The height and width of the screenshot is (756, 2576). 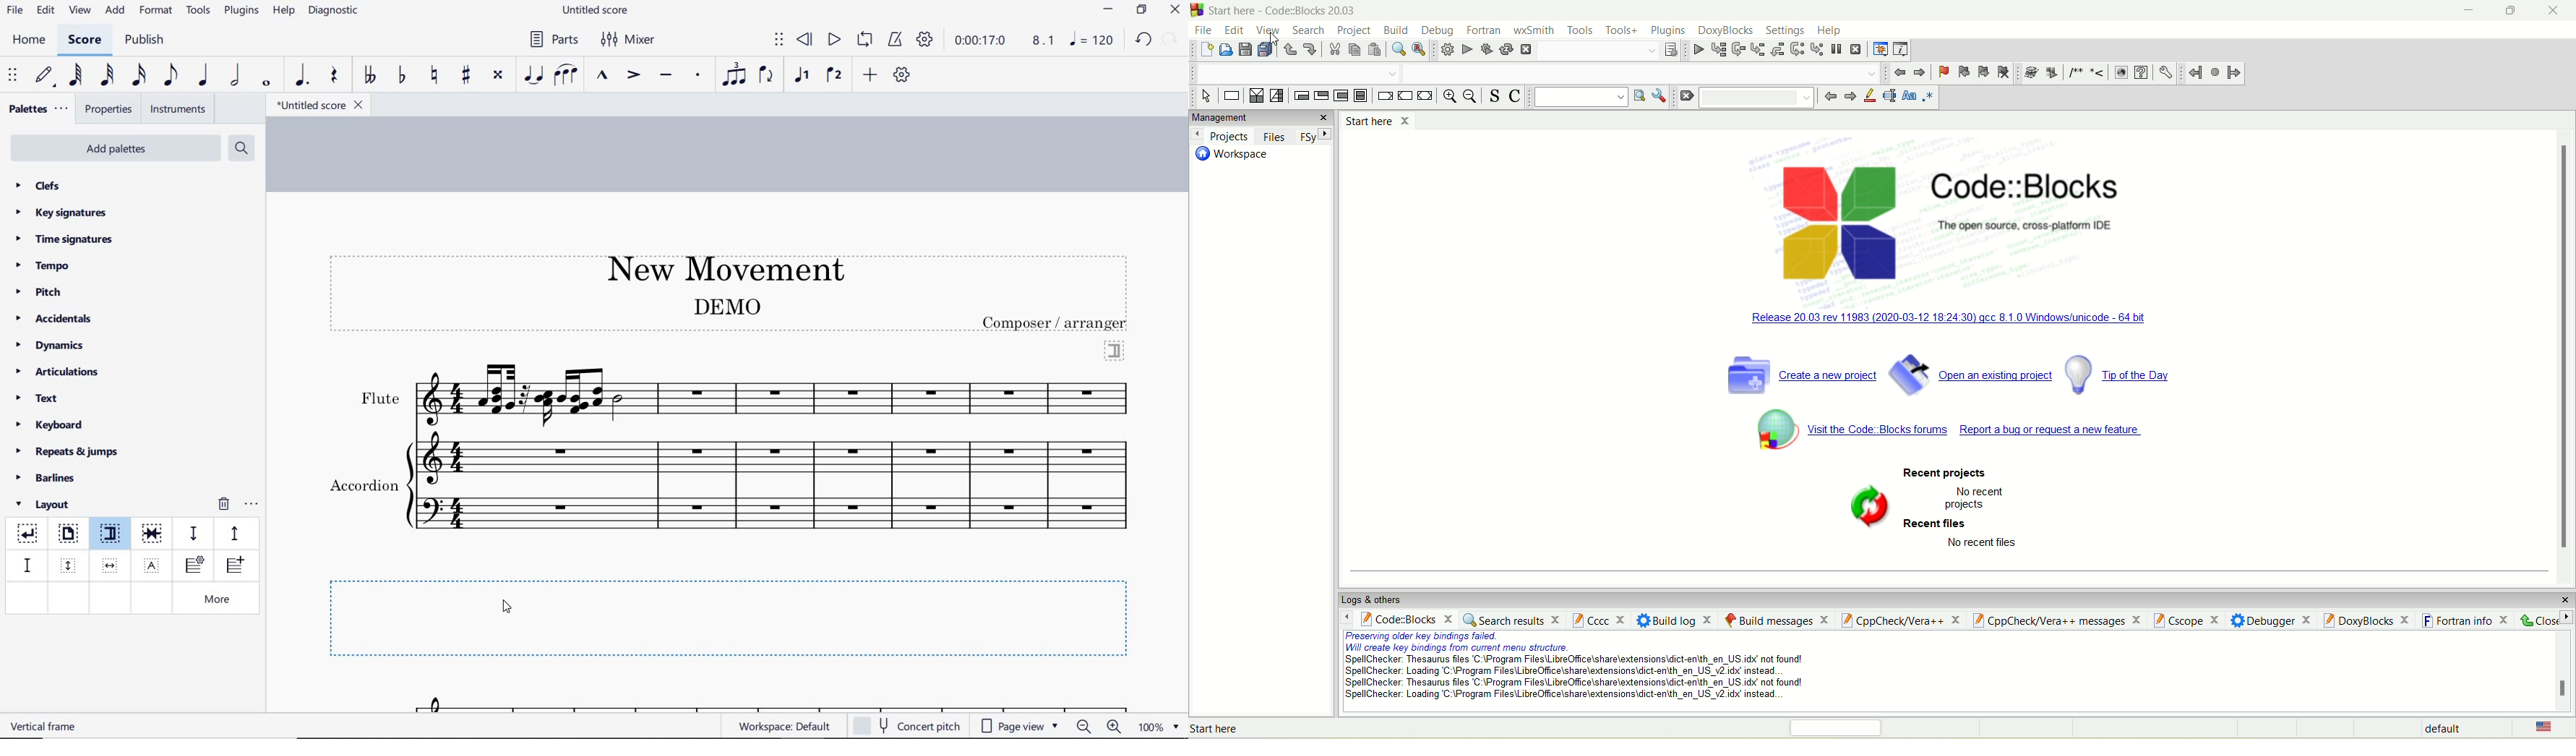 What do you see at coordinates (2194, 74) in the screenshot?
I see `jump back` at bounding box center [2194, 74].